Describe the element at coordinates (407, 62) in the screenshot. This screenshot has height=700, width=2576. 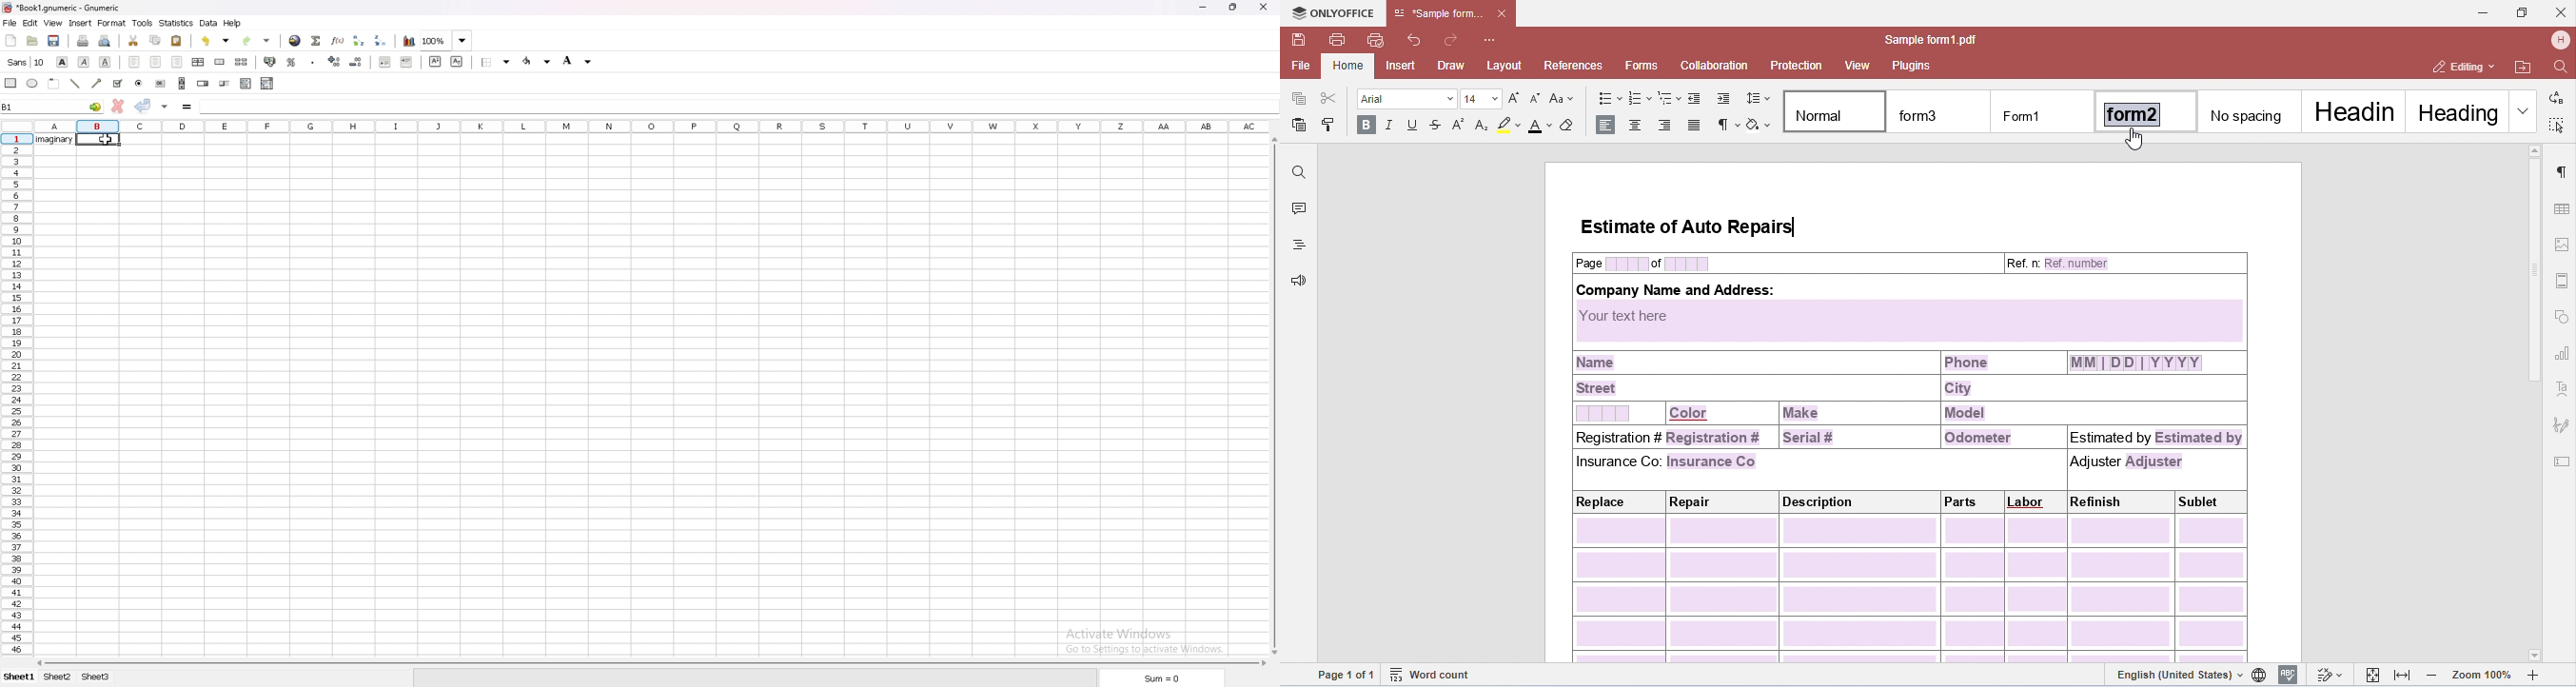
I see `increase indent` at that location.